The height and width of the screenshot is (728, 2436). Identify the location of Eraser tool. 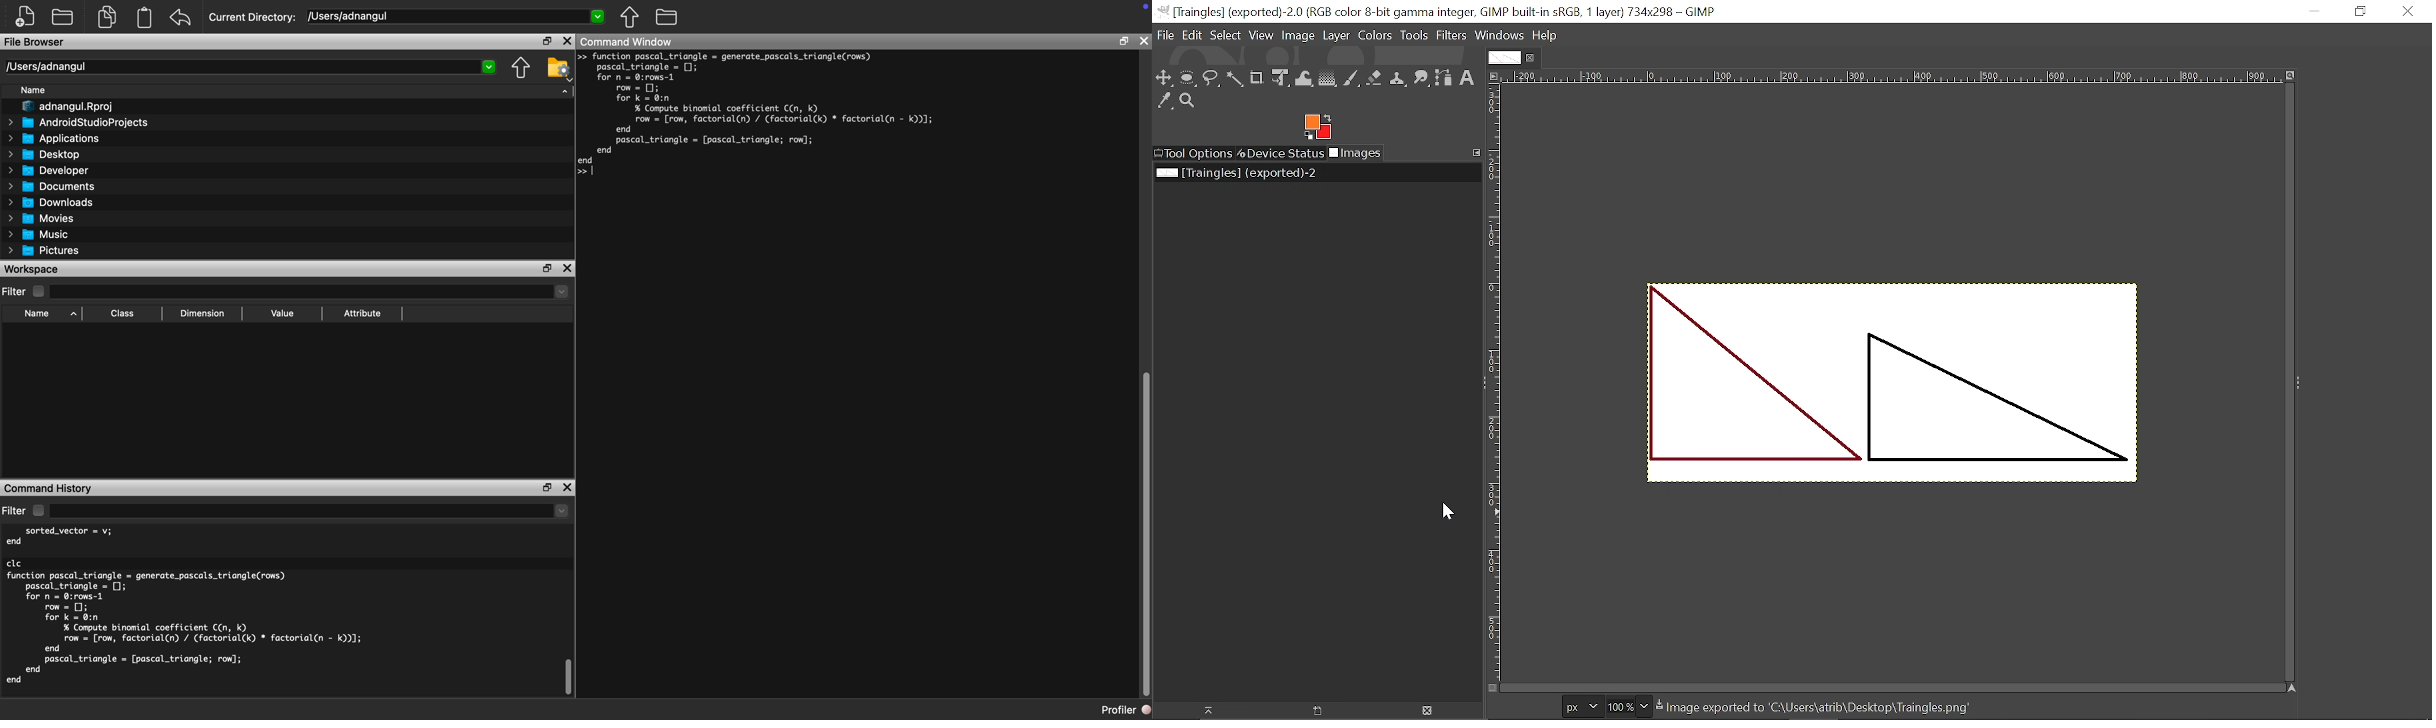
(1375, 80).